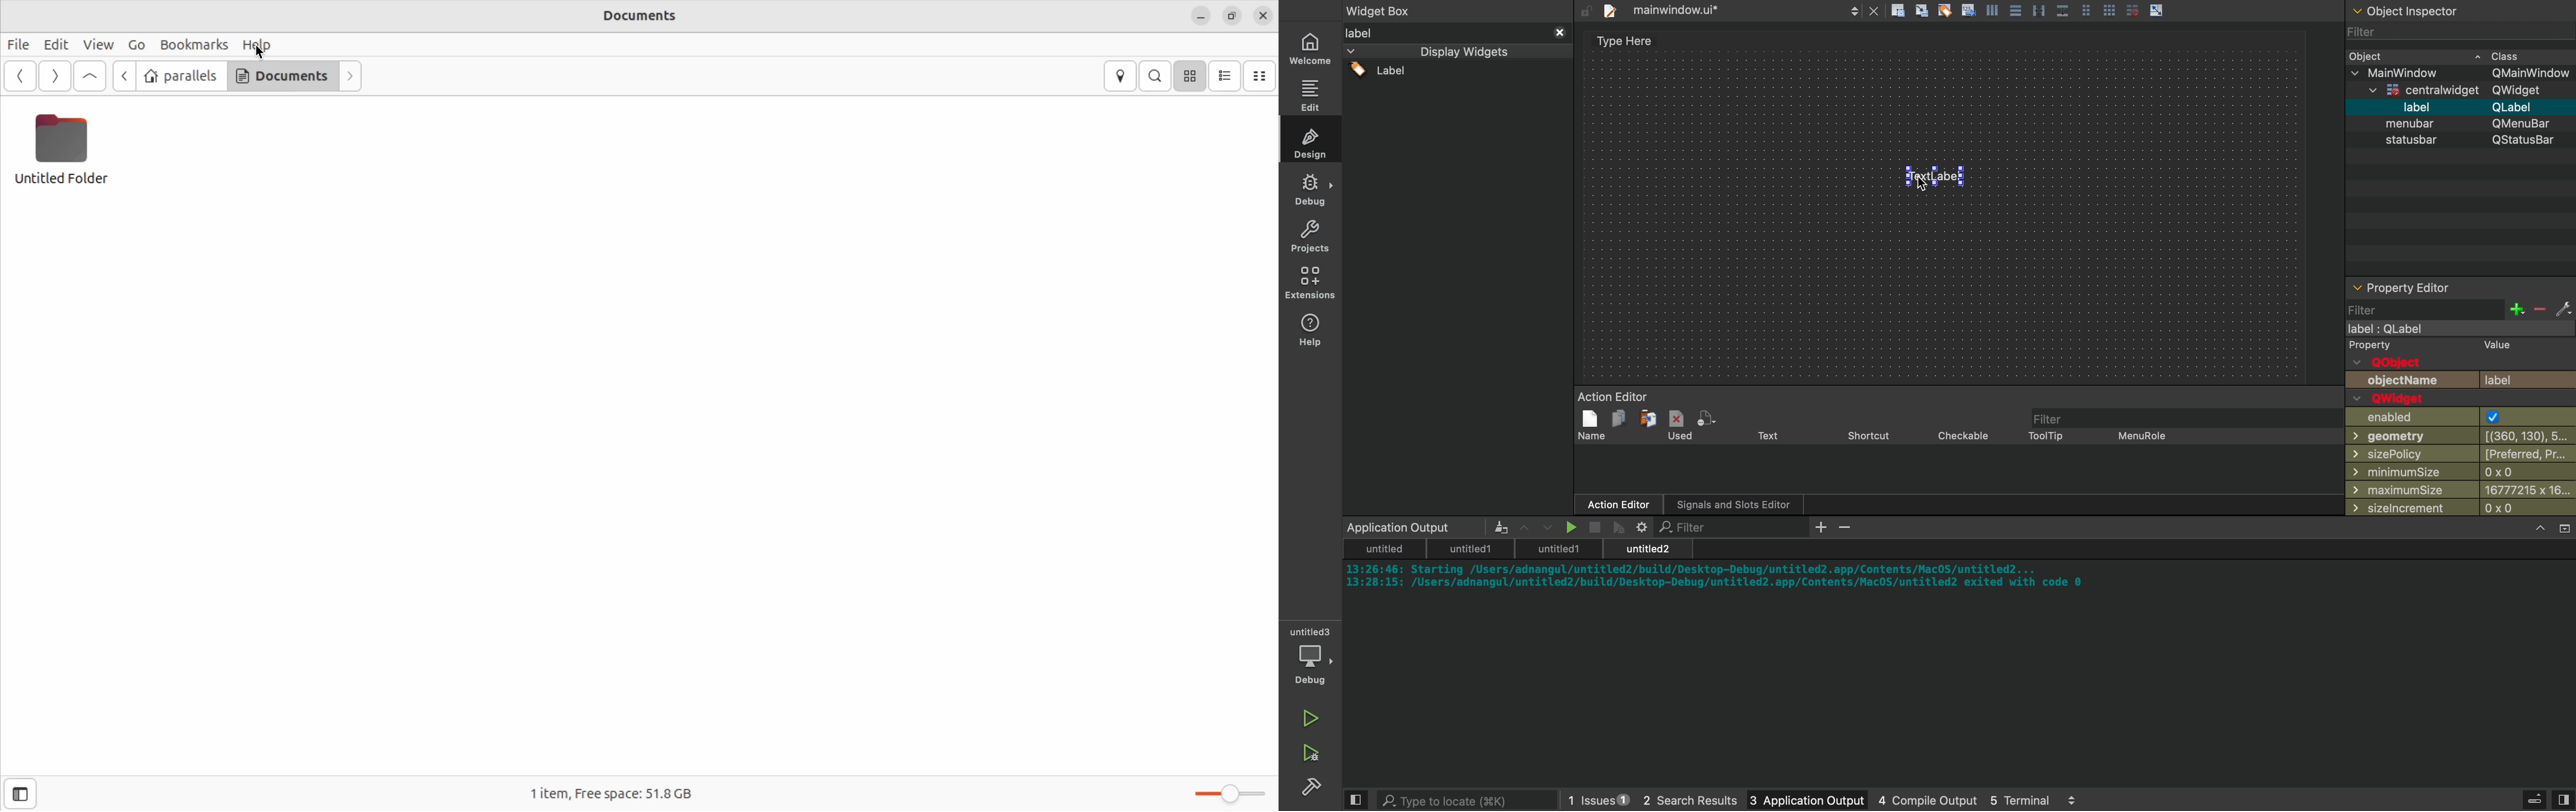 This screenshot has height=812, width=2576. Describe the element at coordinates (1454, 800) in the screenshot. I see `search bar` at that location.